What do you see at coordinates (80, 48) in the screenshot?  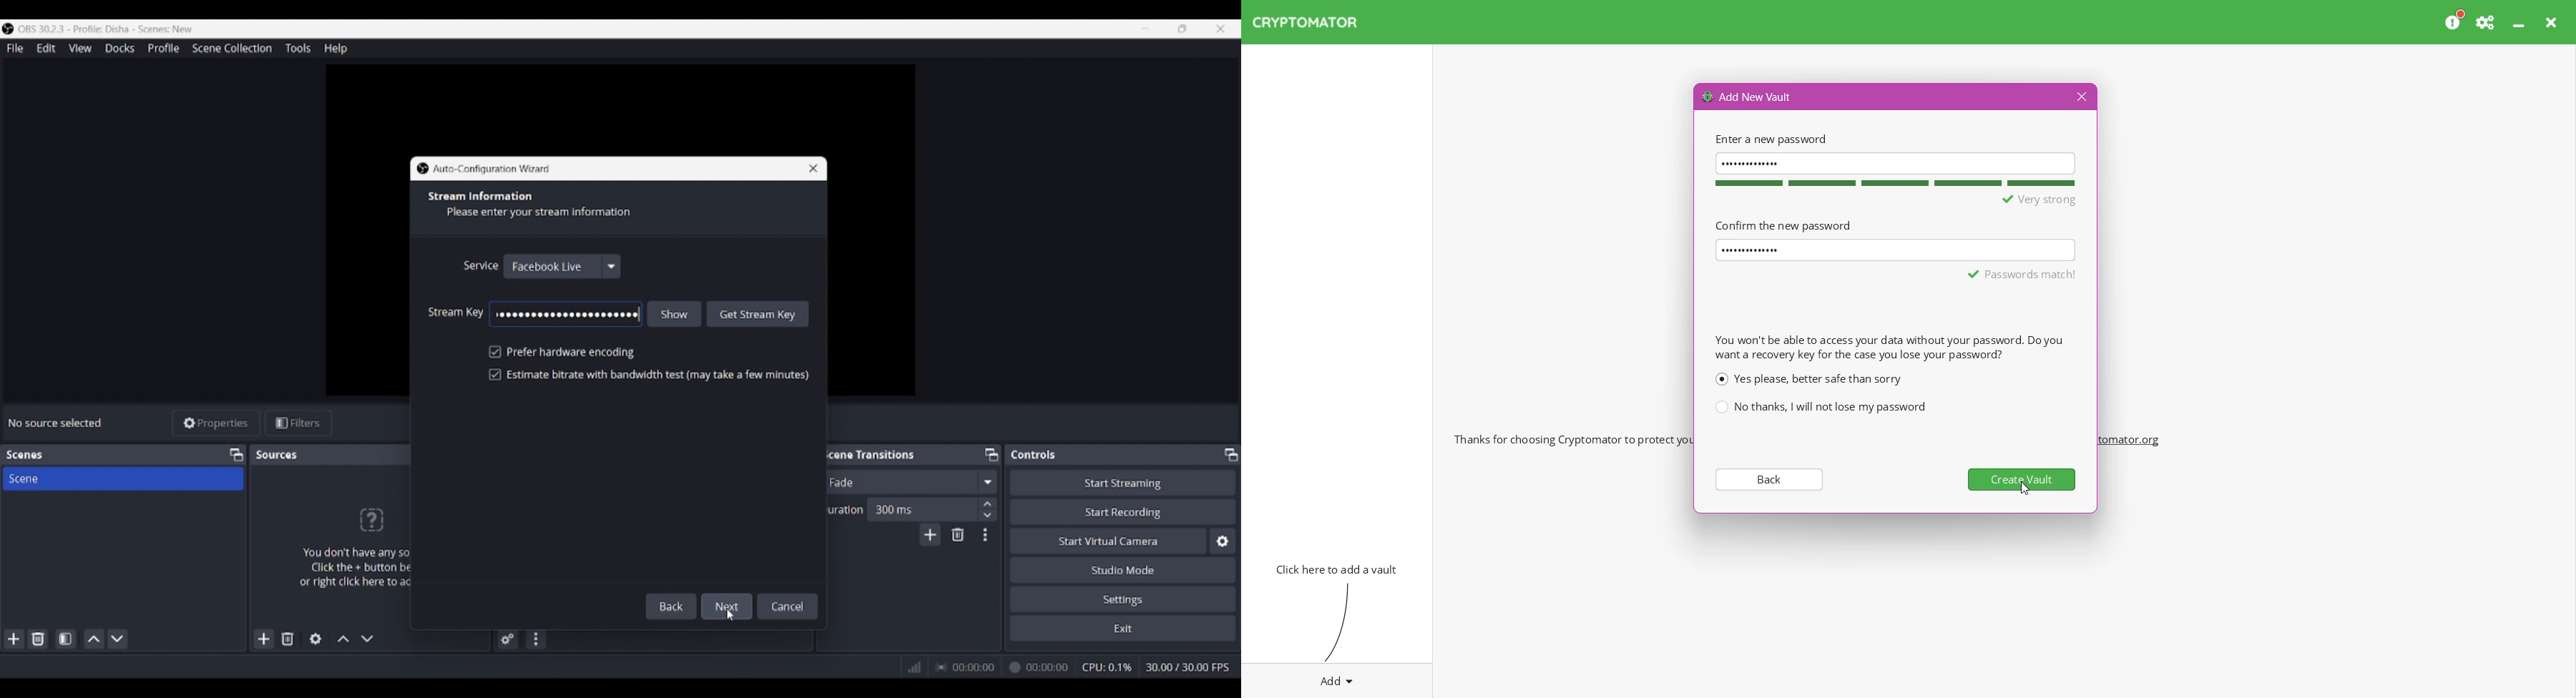 I see `View menu` at bounding box center [80, 48].